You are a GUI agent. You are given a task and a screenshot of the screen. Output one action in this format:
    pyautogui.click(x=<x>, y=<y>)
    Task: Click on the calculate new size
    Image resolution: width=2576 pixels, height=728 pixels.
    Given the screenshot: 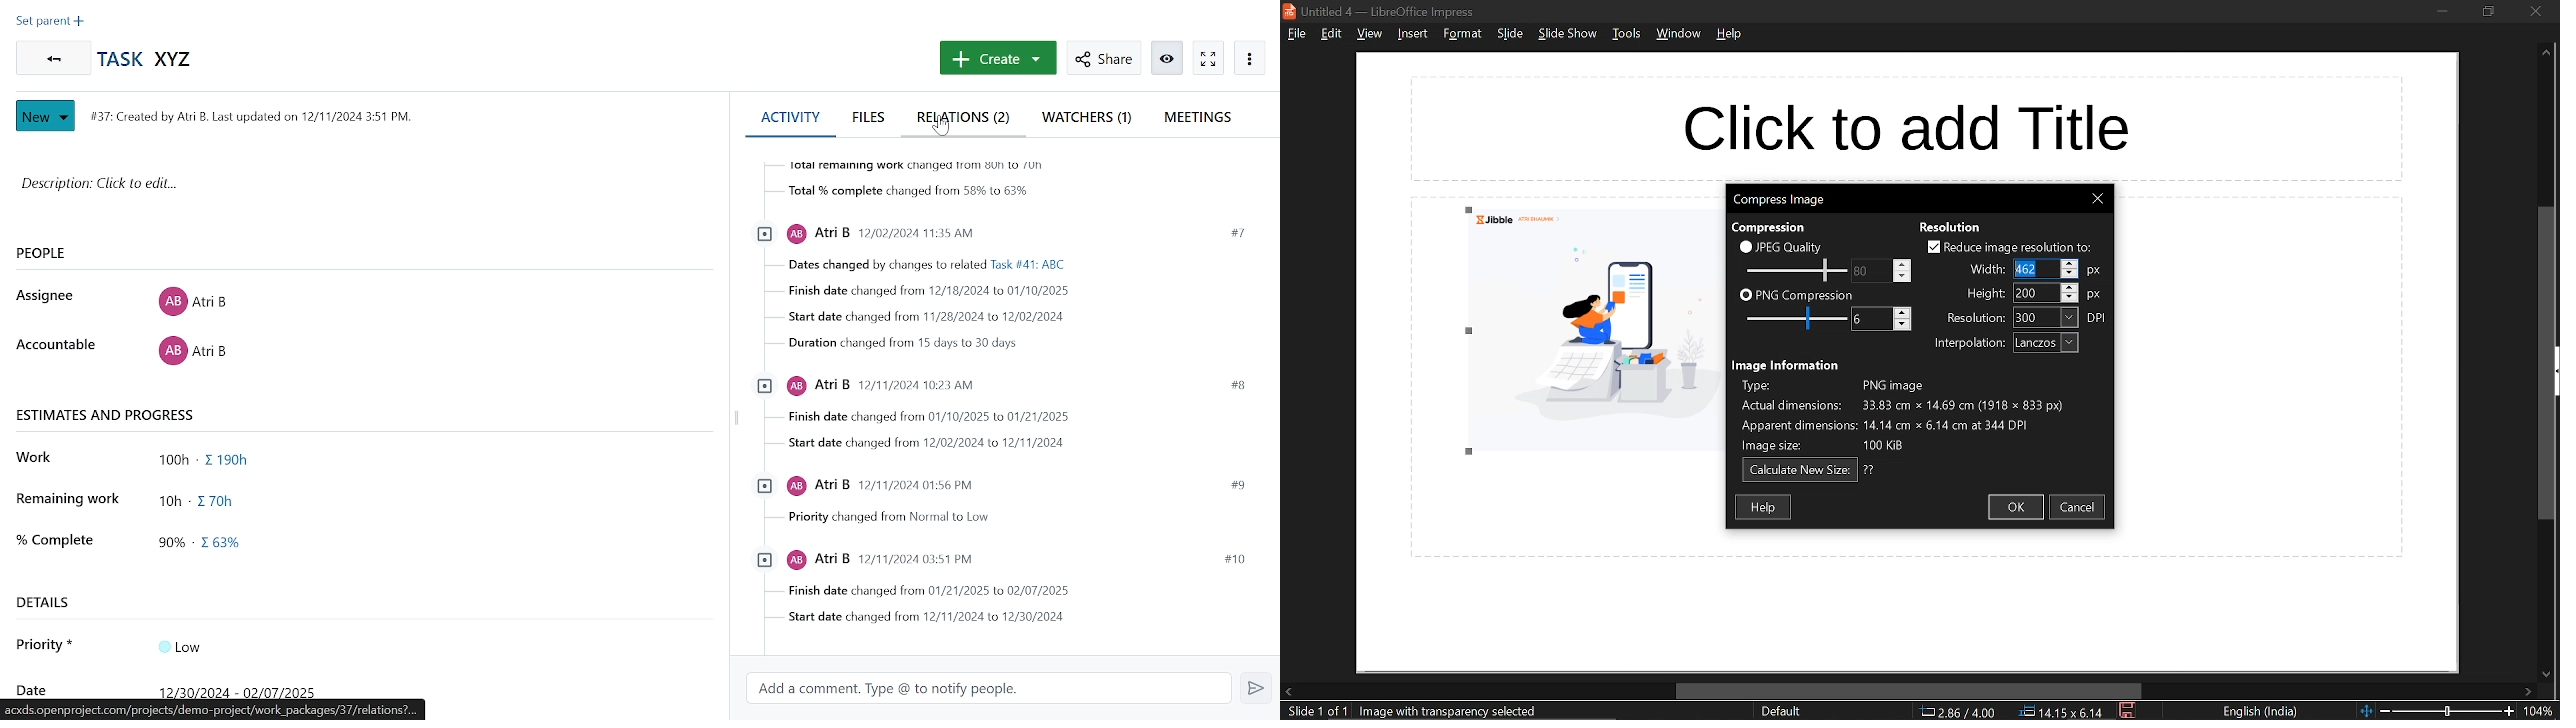 What is the action you would take?
    pyautogui.click(x=1800, y=471)
    